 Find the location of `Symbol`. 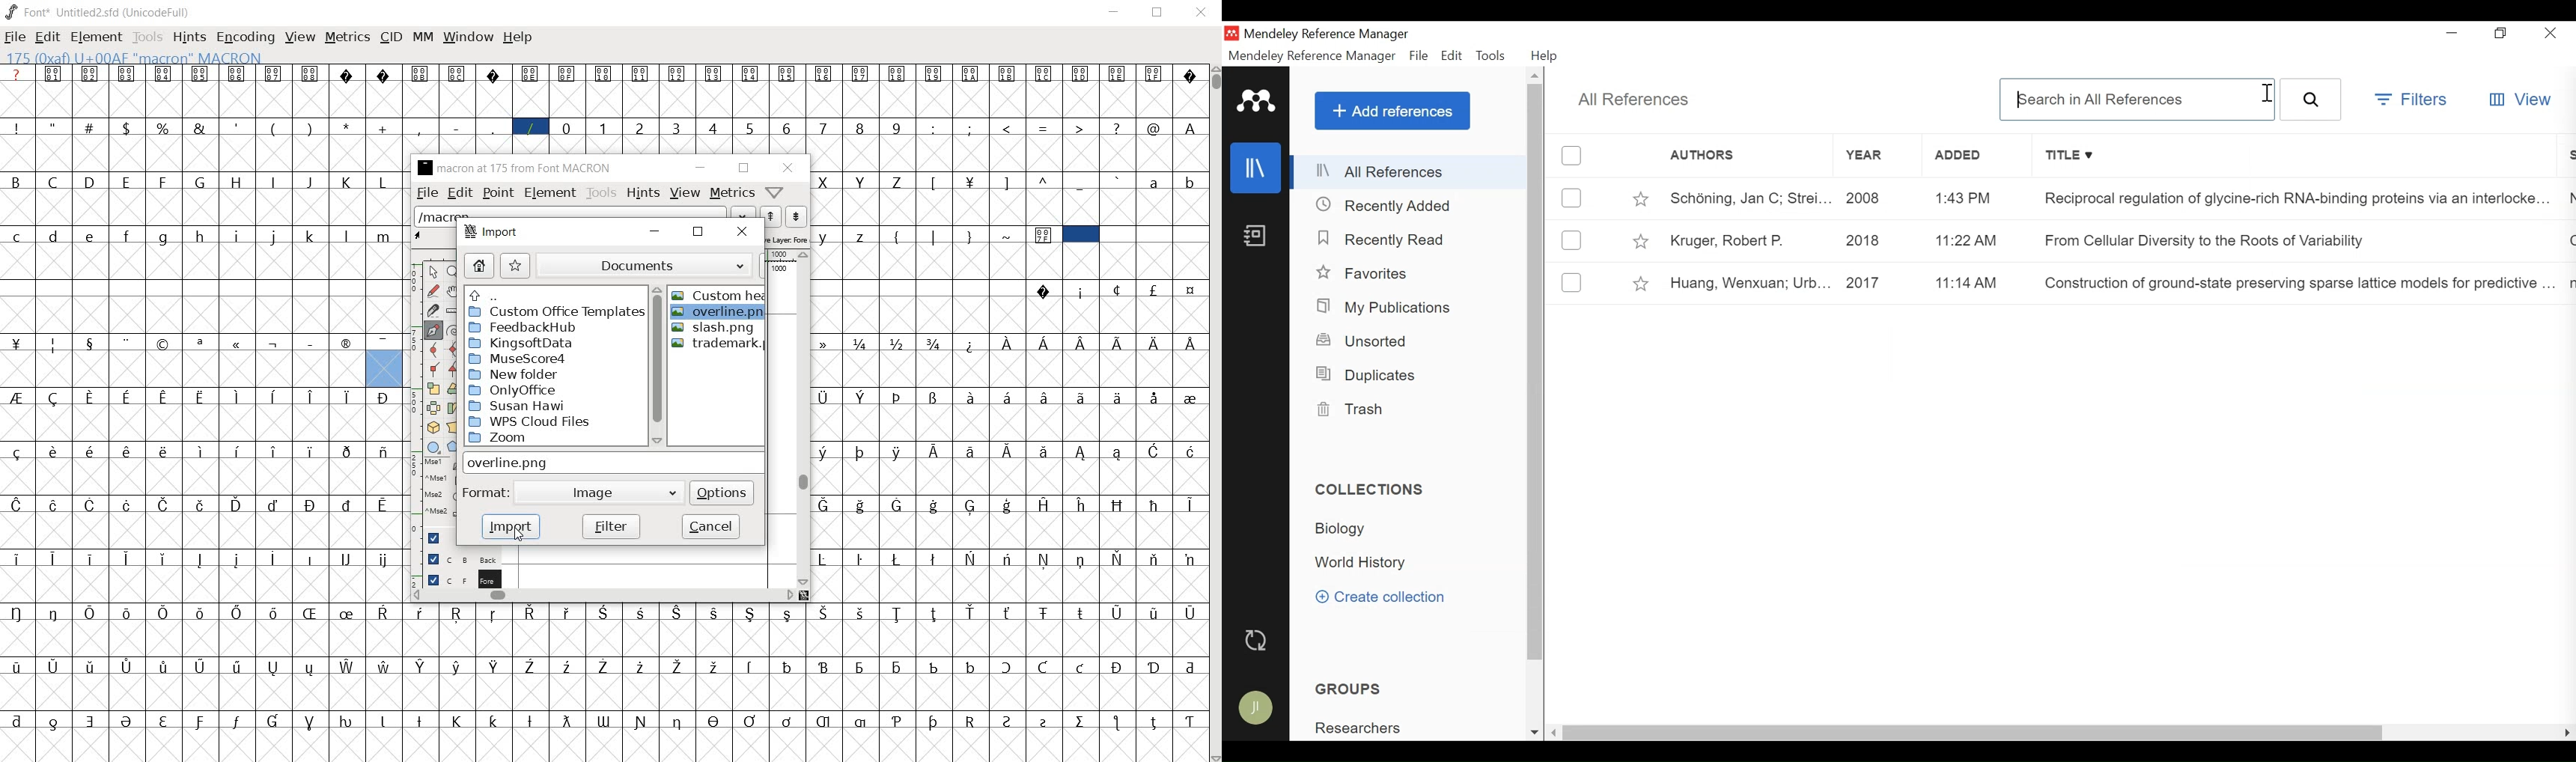

Symbol is located at coordinates (55, 558).